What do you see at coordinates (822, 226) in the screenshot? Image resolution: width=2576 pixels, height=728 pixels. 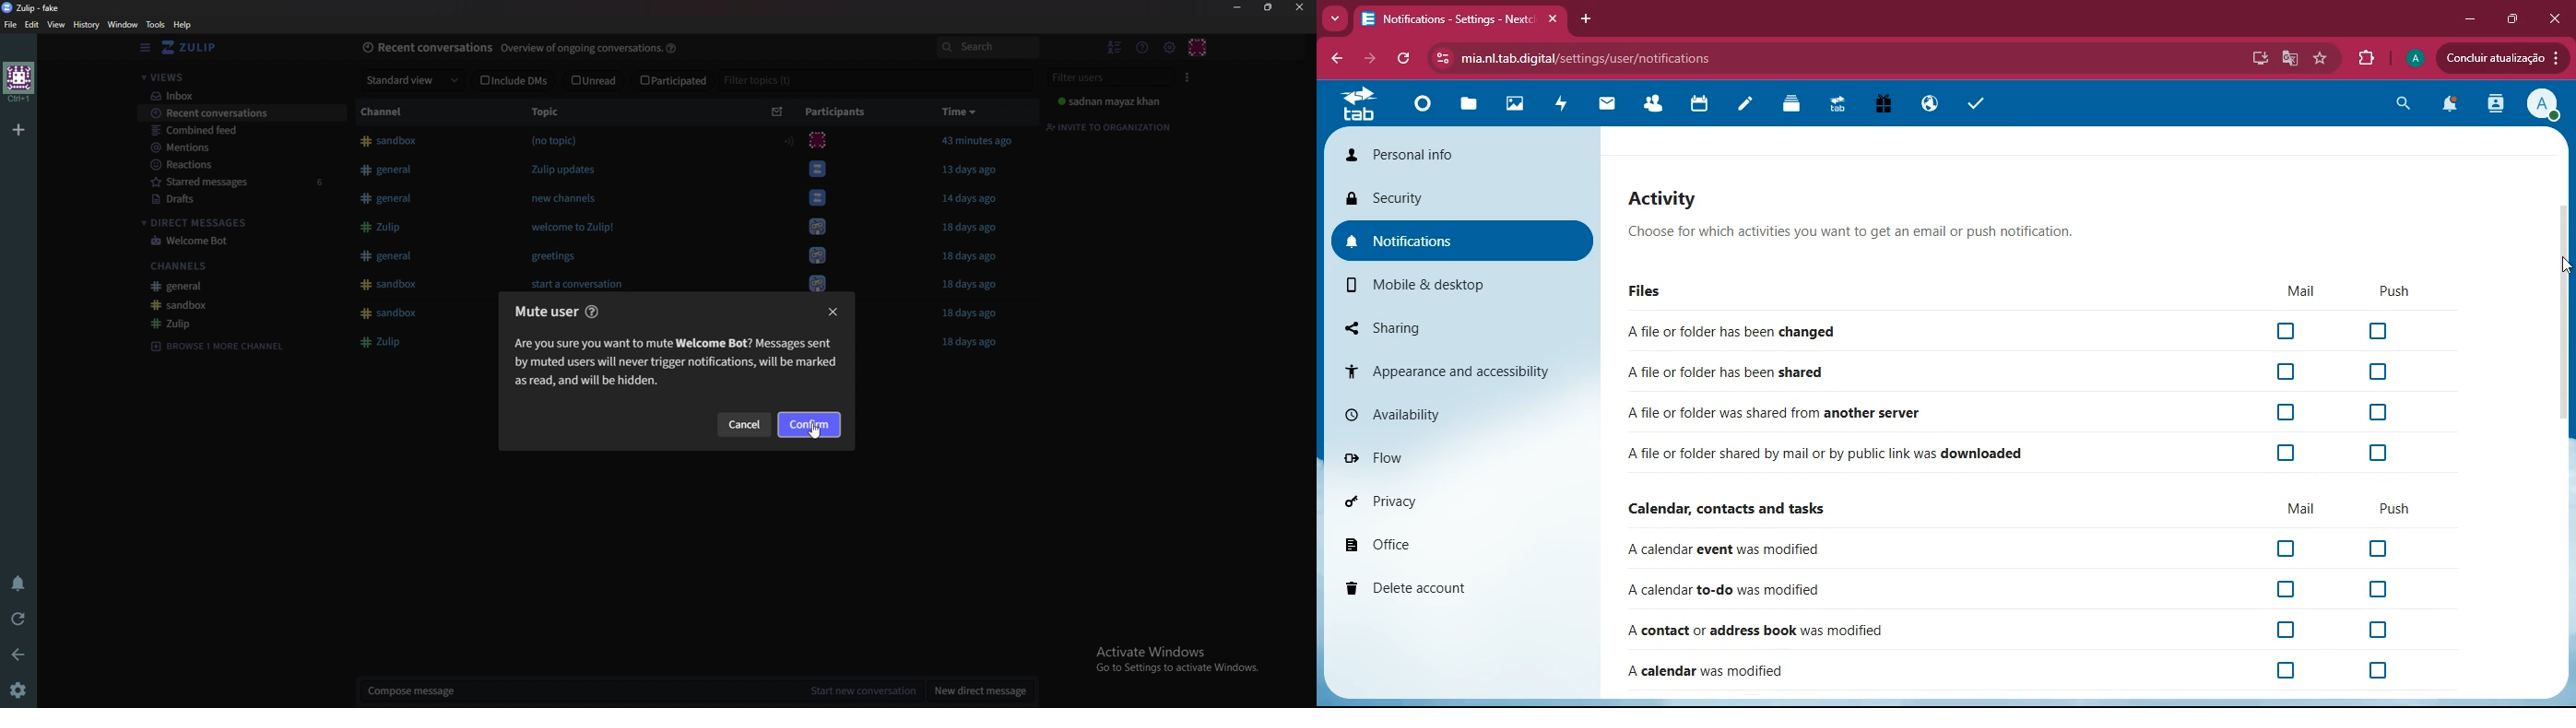 I see `icon` at bounding box center [822, 226].